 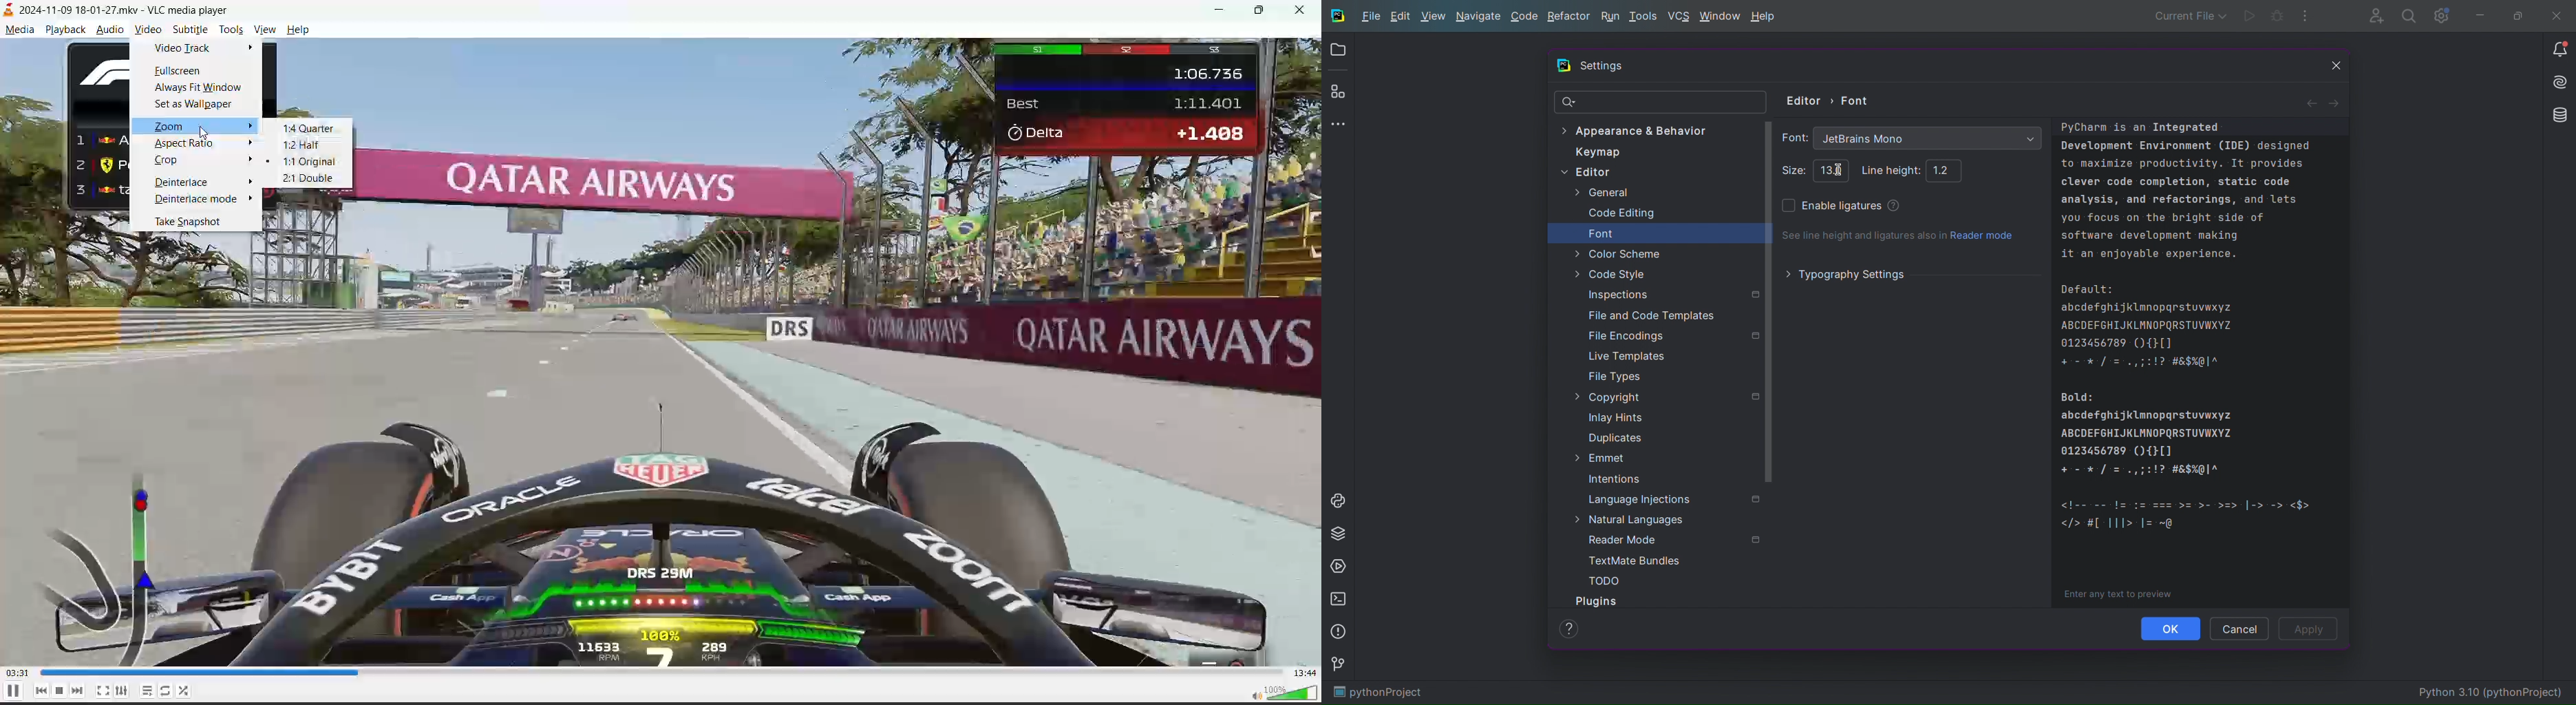 What do you see at coordinates (178, 73) in the screenshot?
I see `fullscreen` at bounding box center [178, 73].